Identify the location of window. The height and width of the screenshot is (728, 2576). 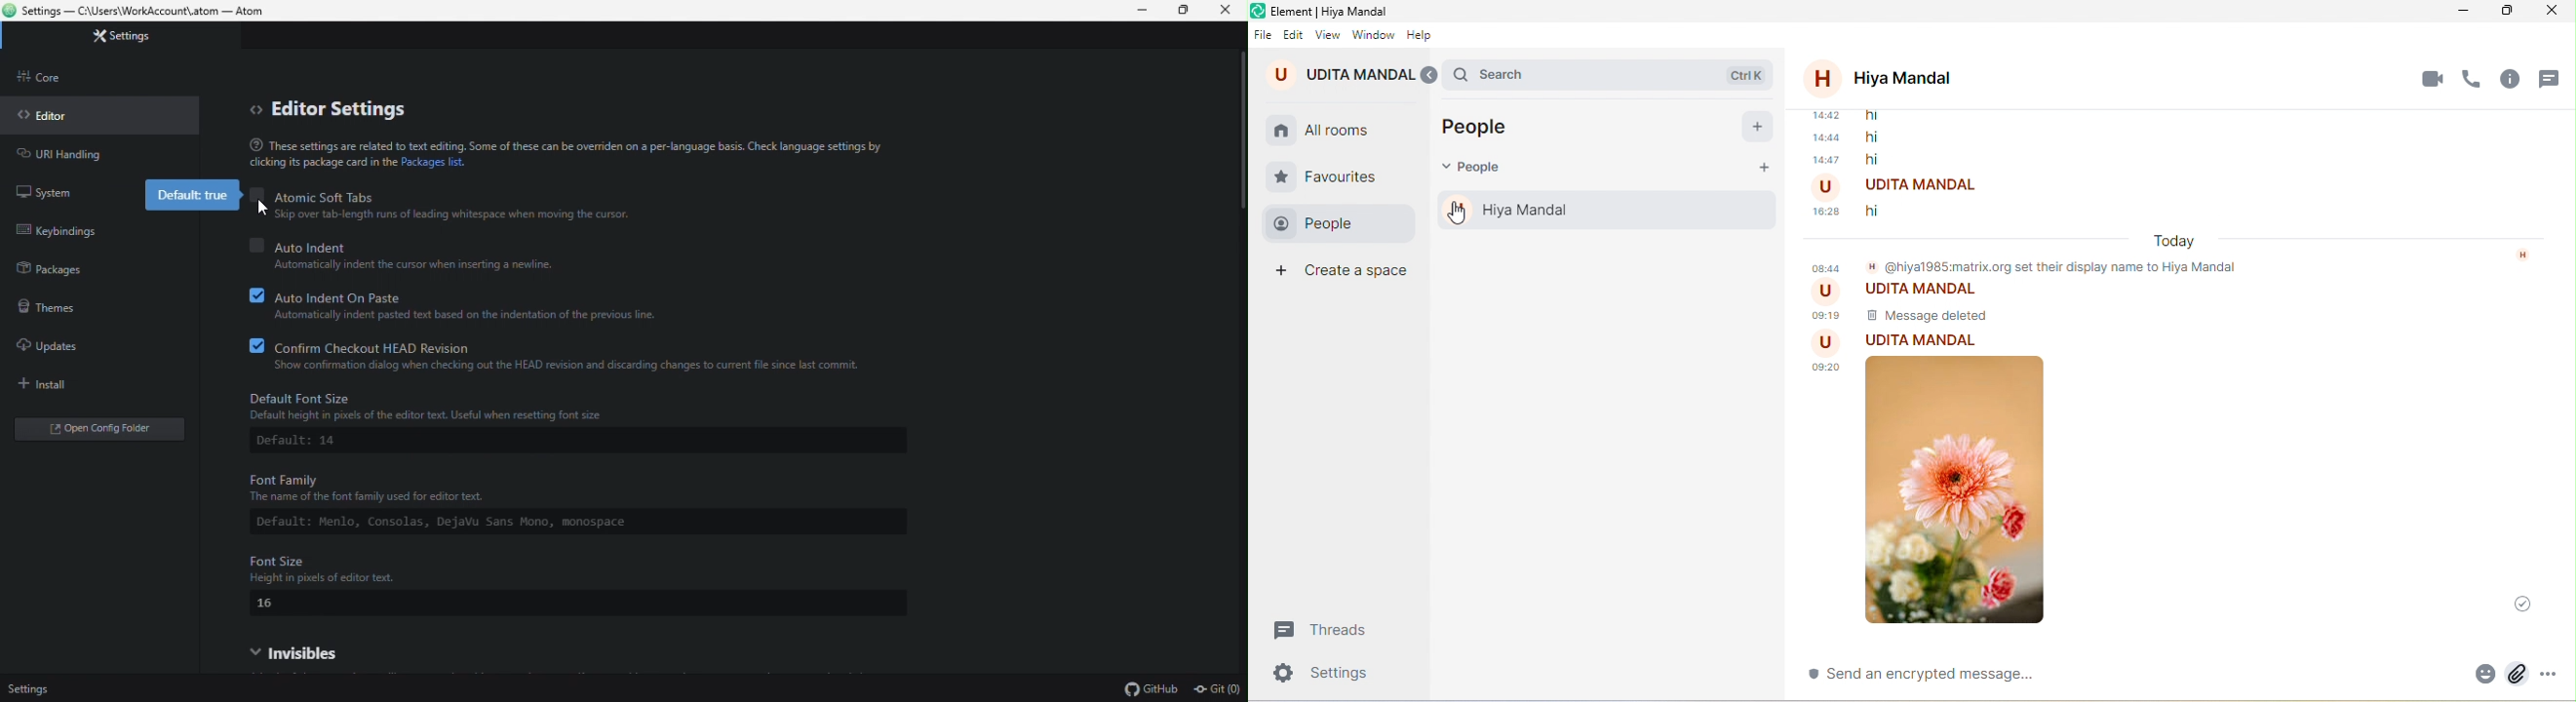
(1373, 33).